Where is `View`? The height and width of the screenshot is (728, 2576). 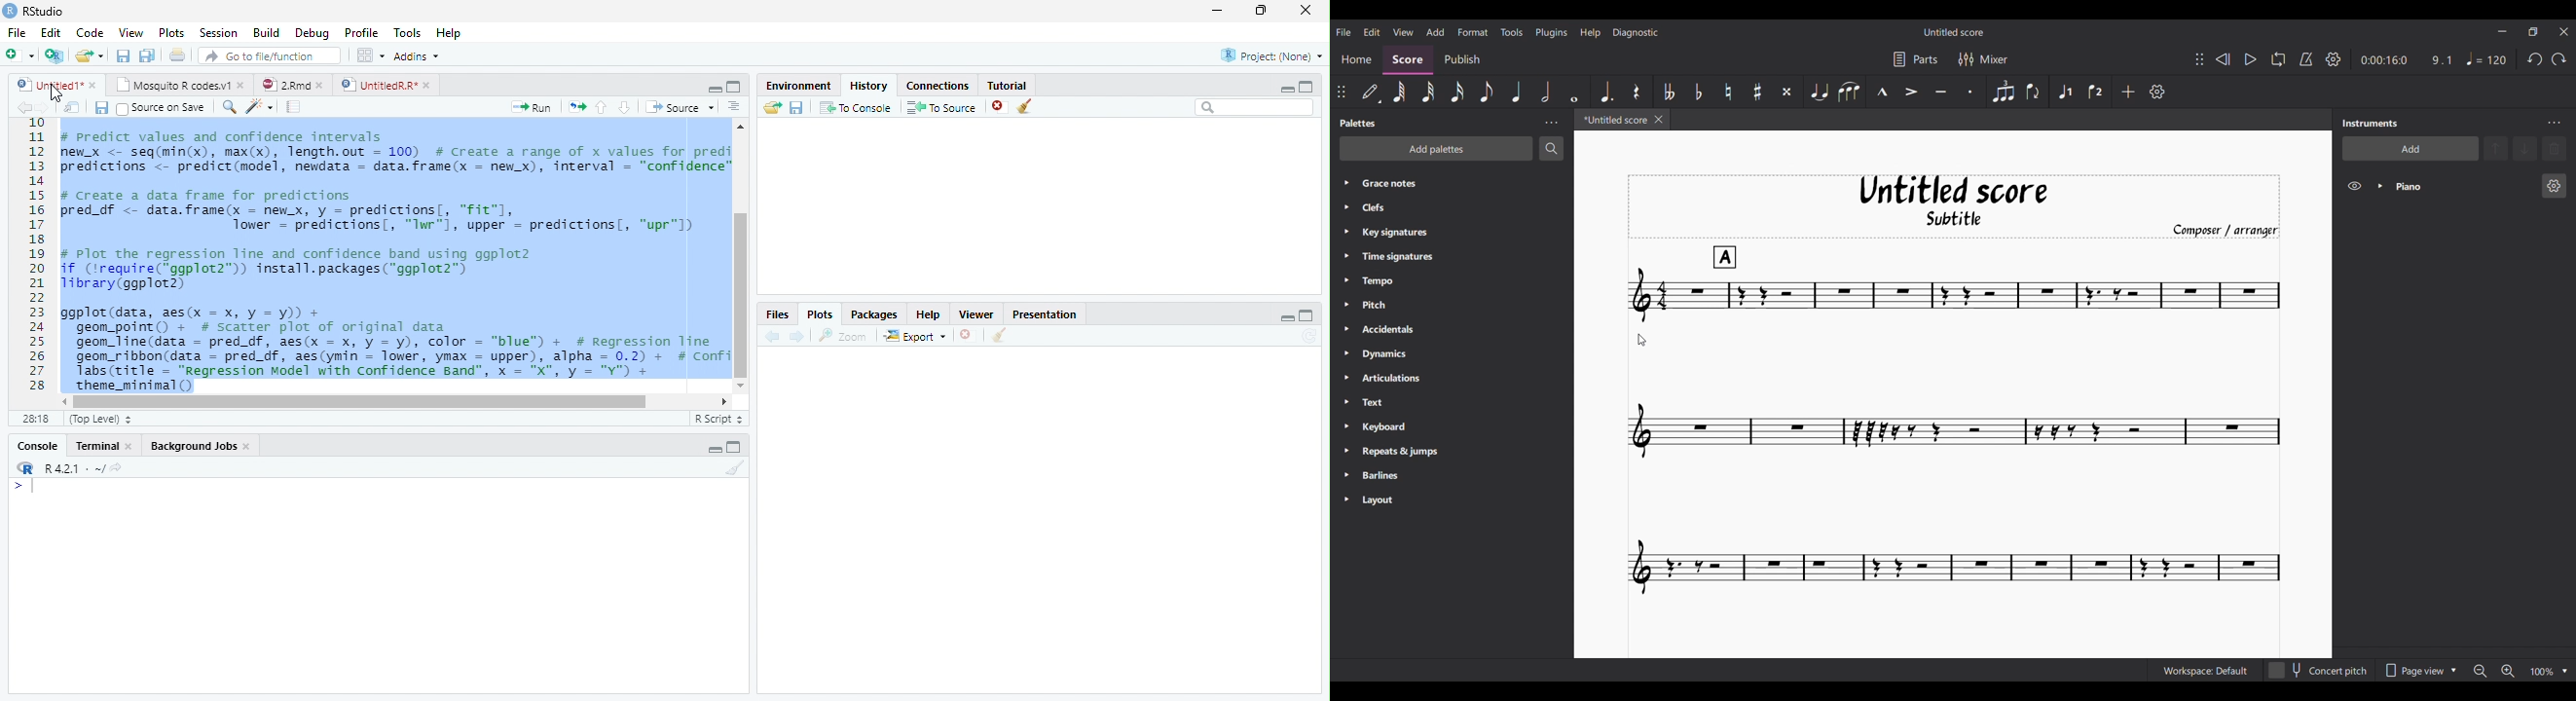 View is located at coordinates (130, 33).